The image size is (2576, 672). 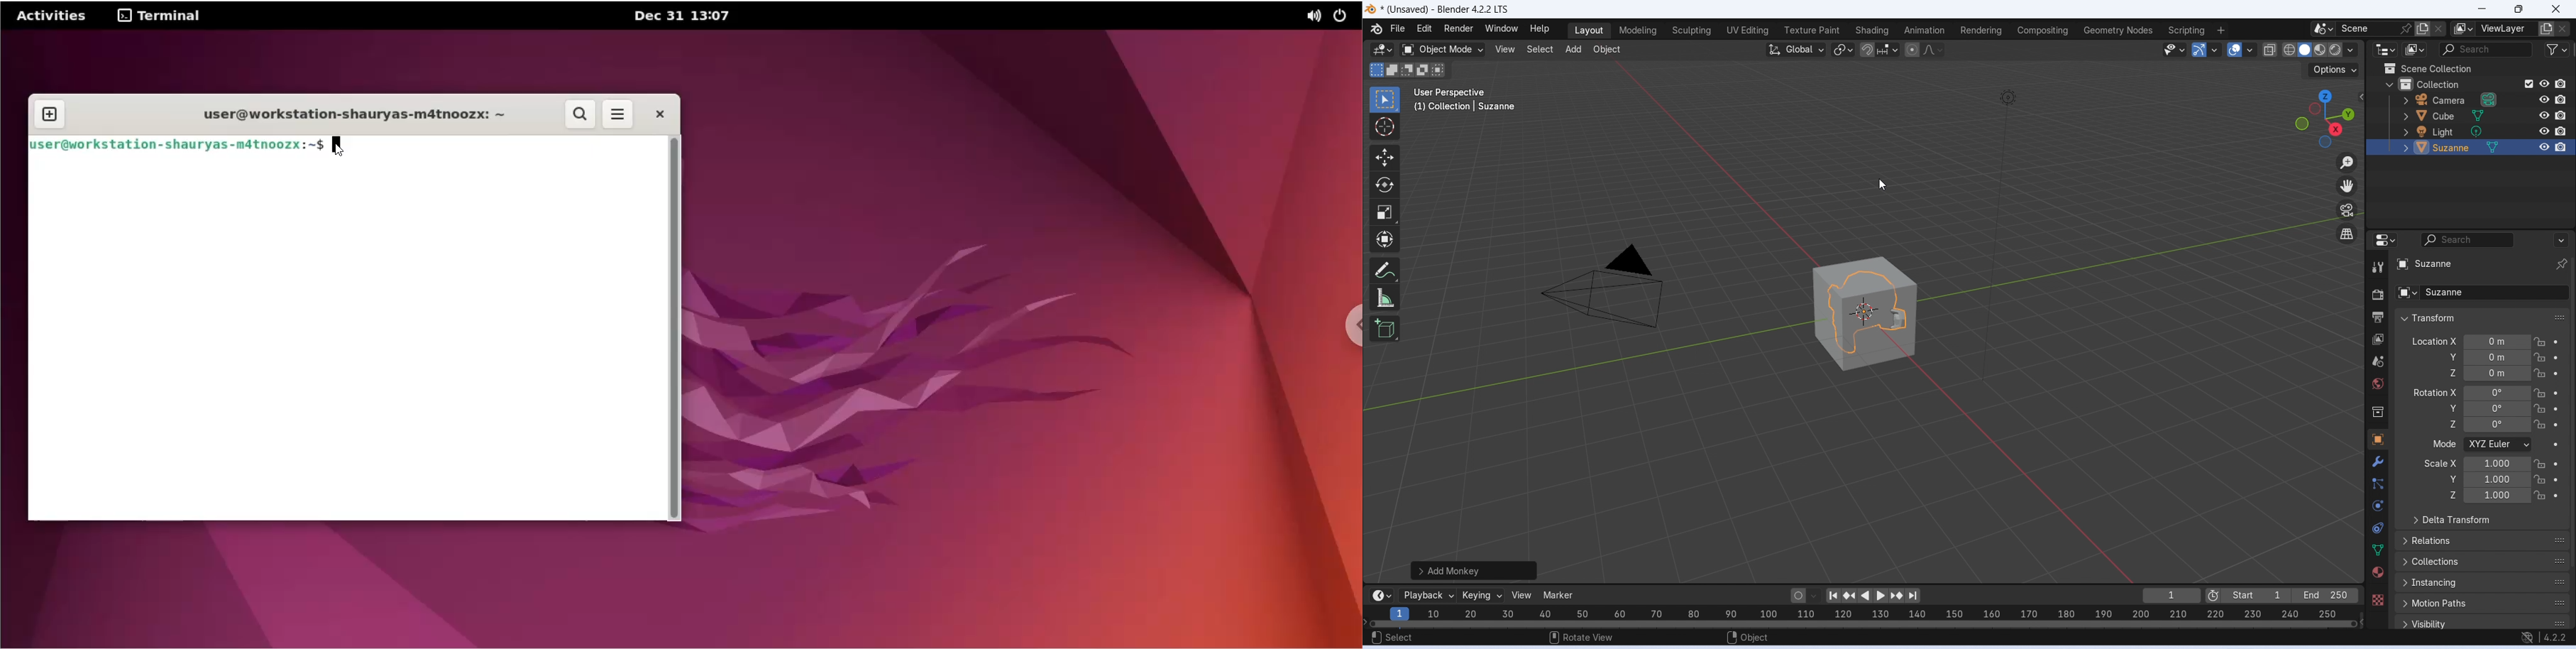 I want to click on Move the view, so click(x=2347, y=186).